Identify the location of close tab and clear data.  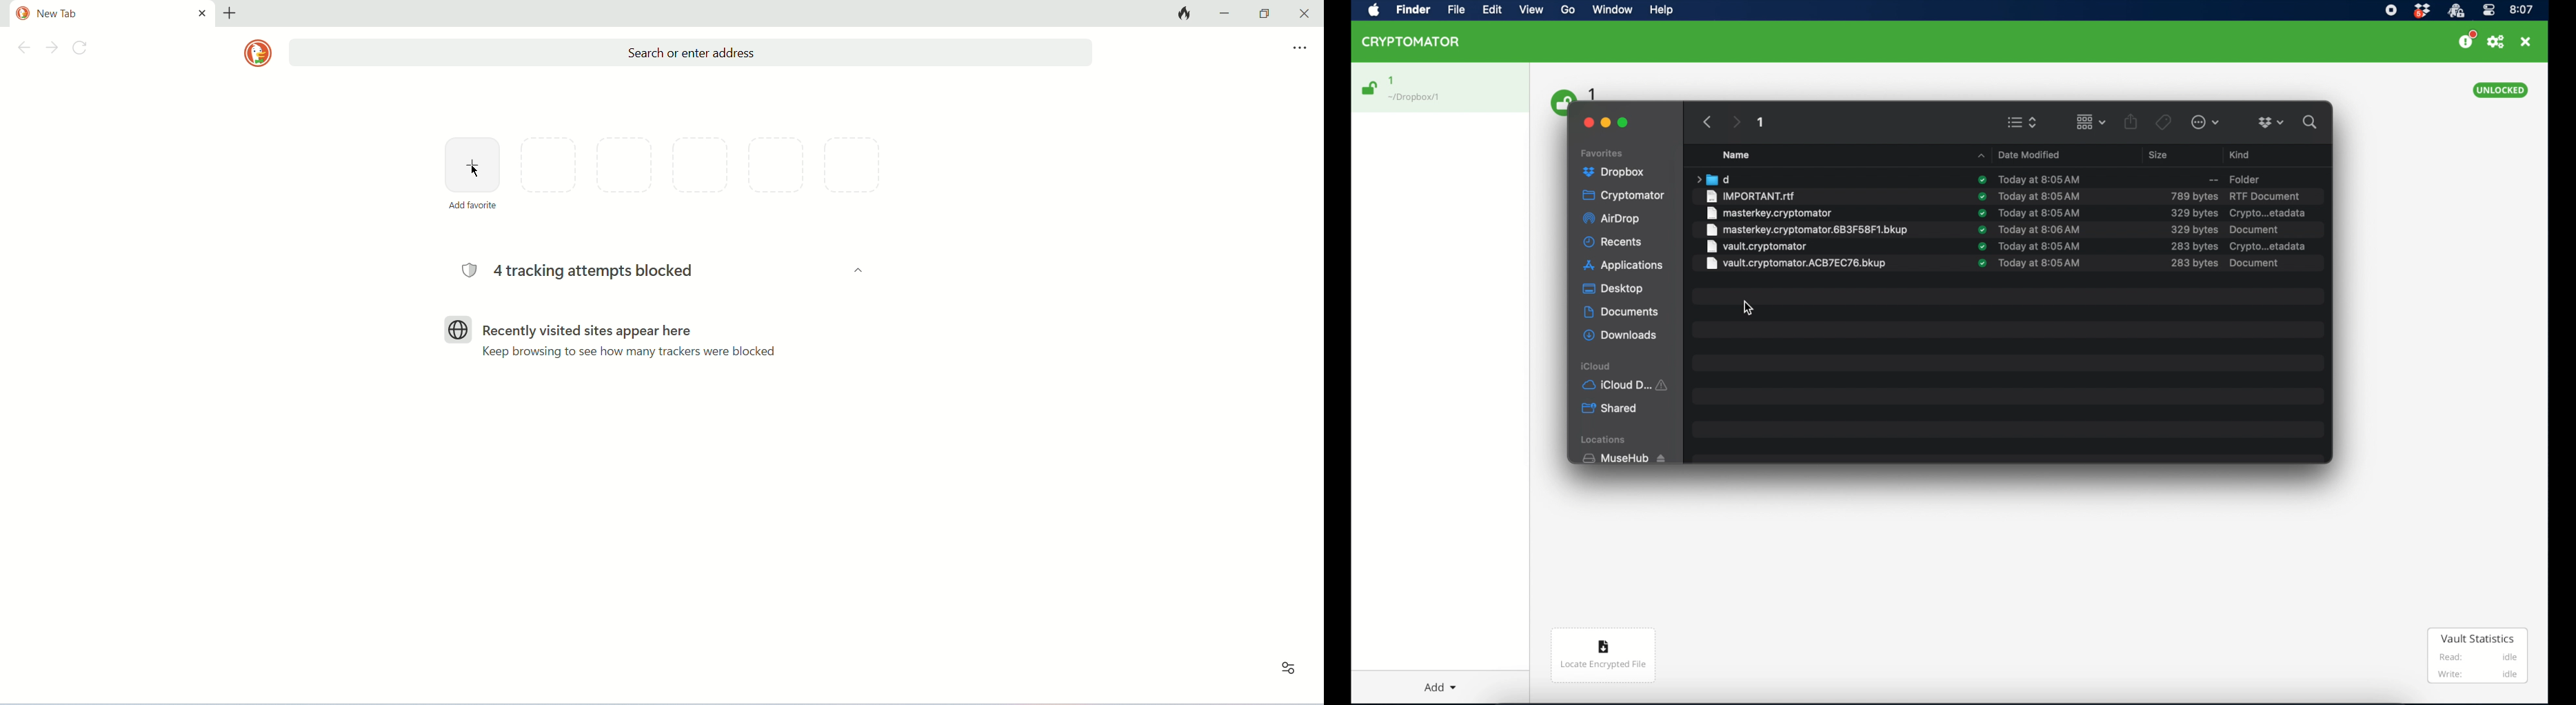
(1183, 13).